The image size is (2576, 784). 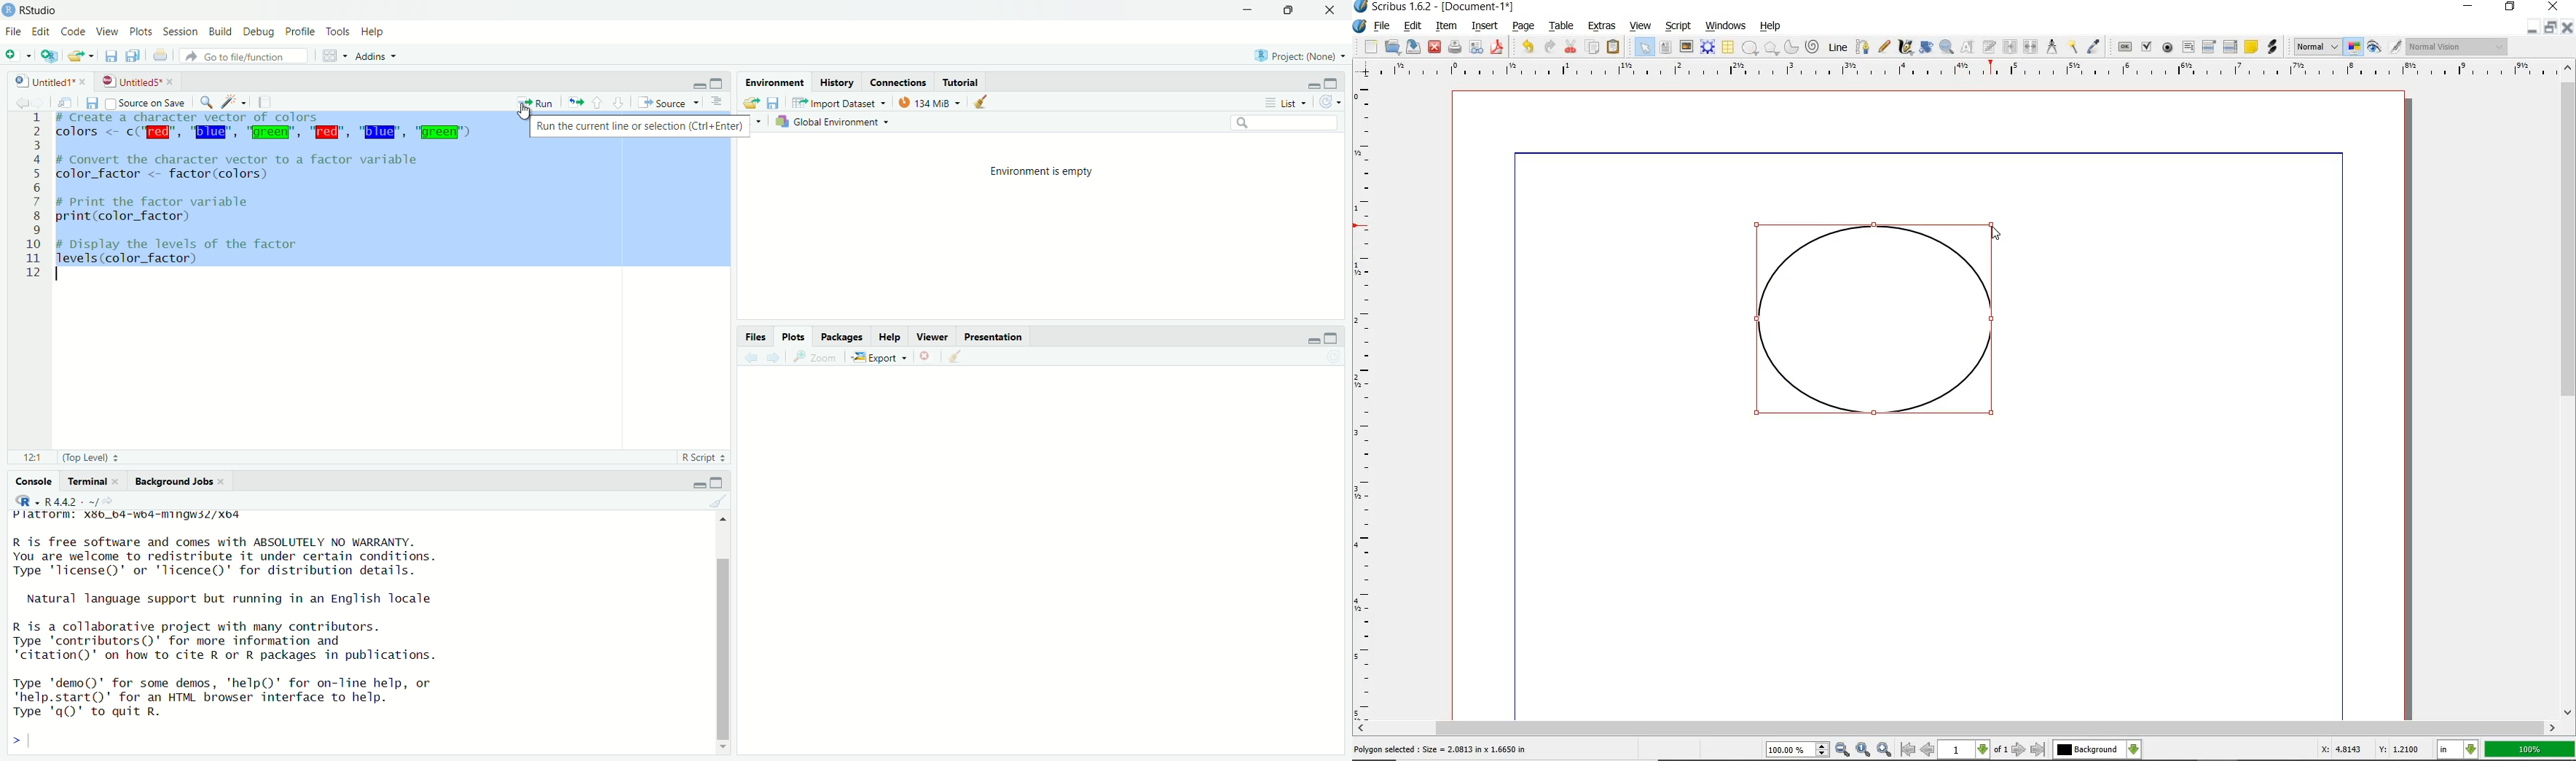 What do you see at coordinates (41, 9) in the screenshot?
I see `RStudio` at bounding box center [41, 9].